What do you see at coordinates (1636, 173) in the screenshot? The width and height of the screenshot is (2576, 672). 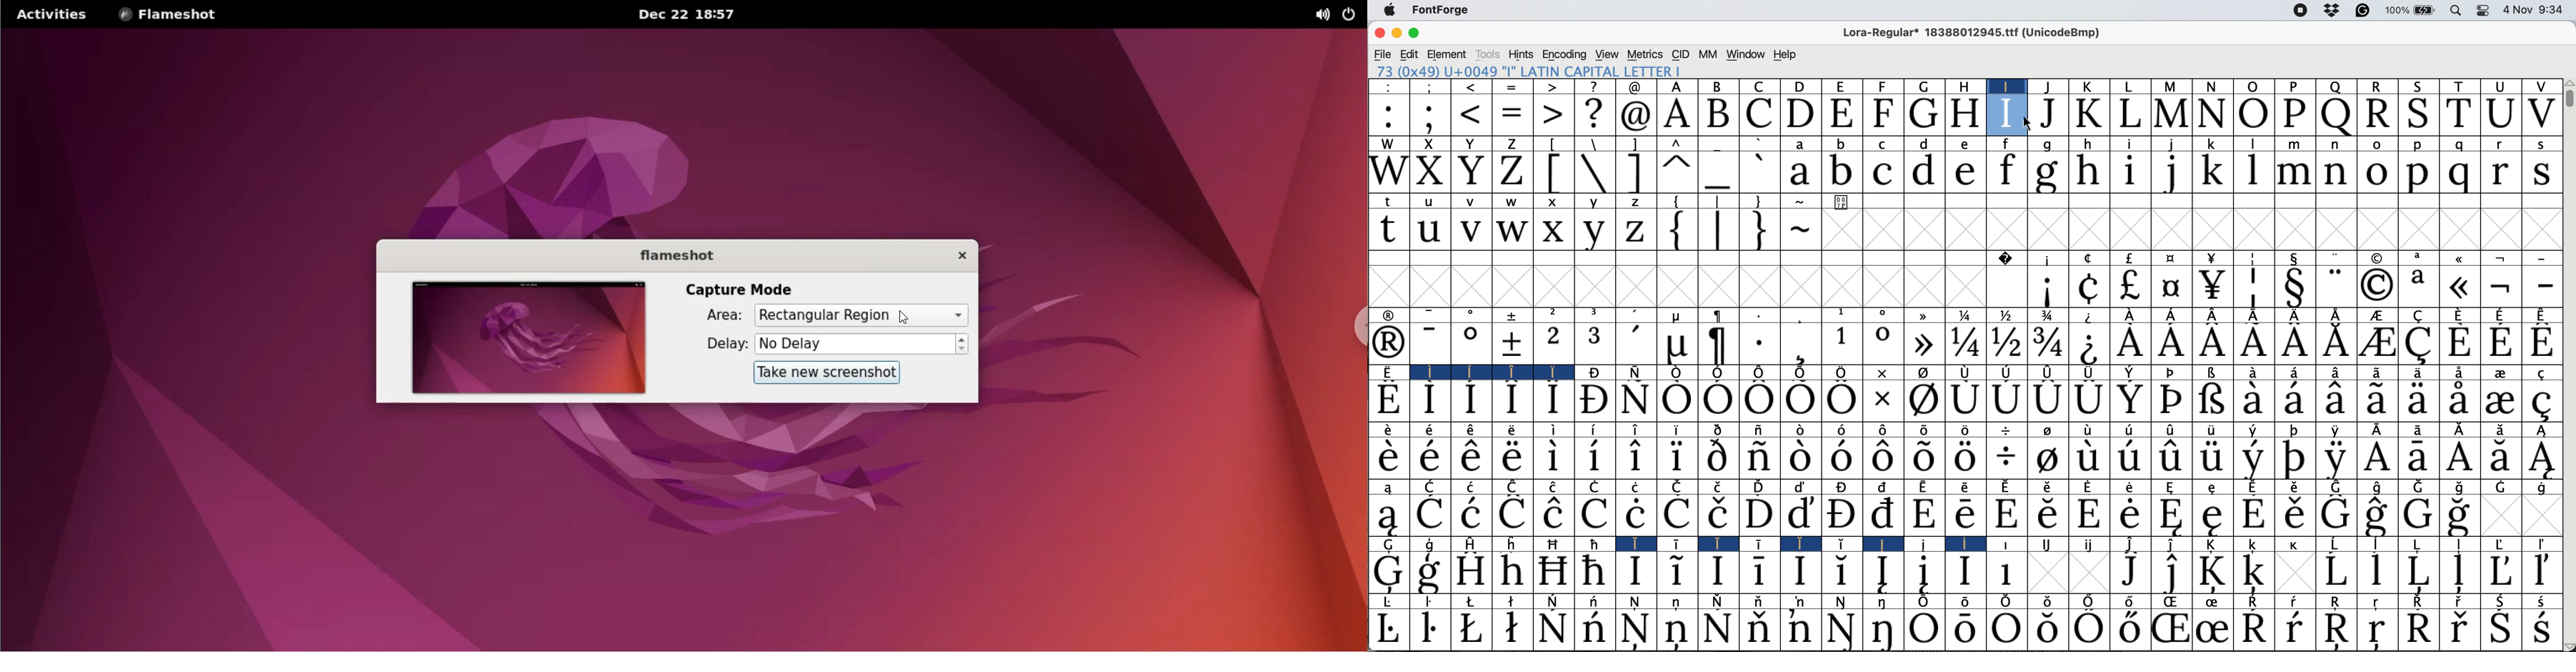 I see `]` at bounding box center [1636, 173].